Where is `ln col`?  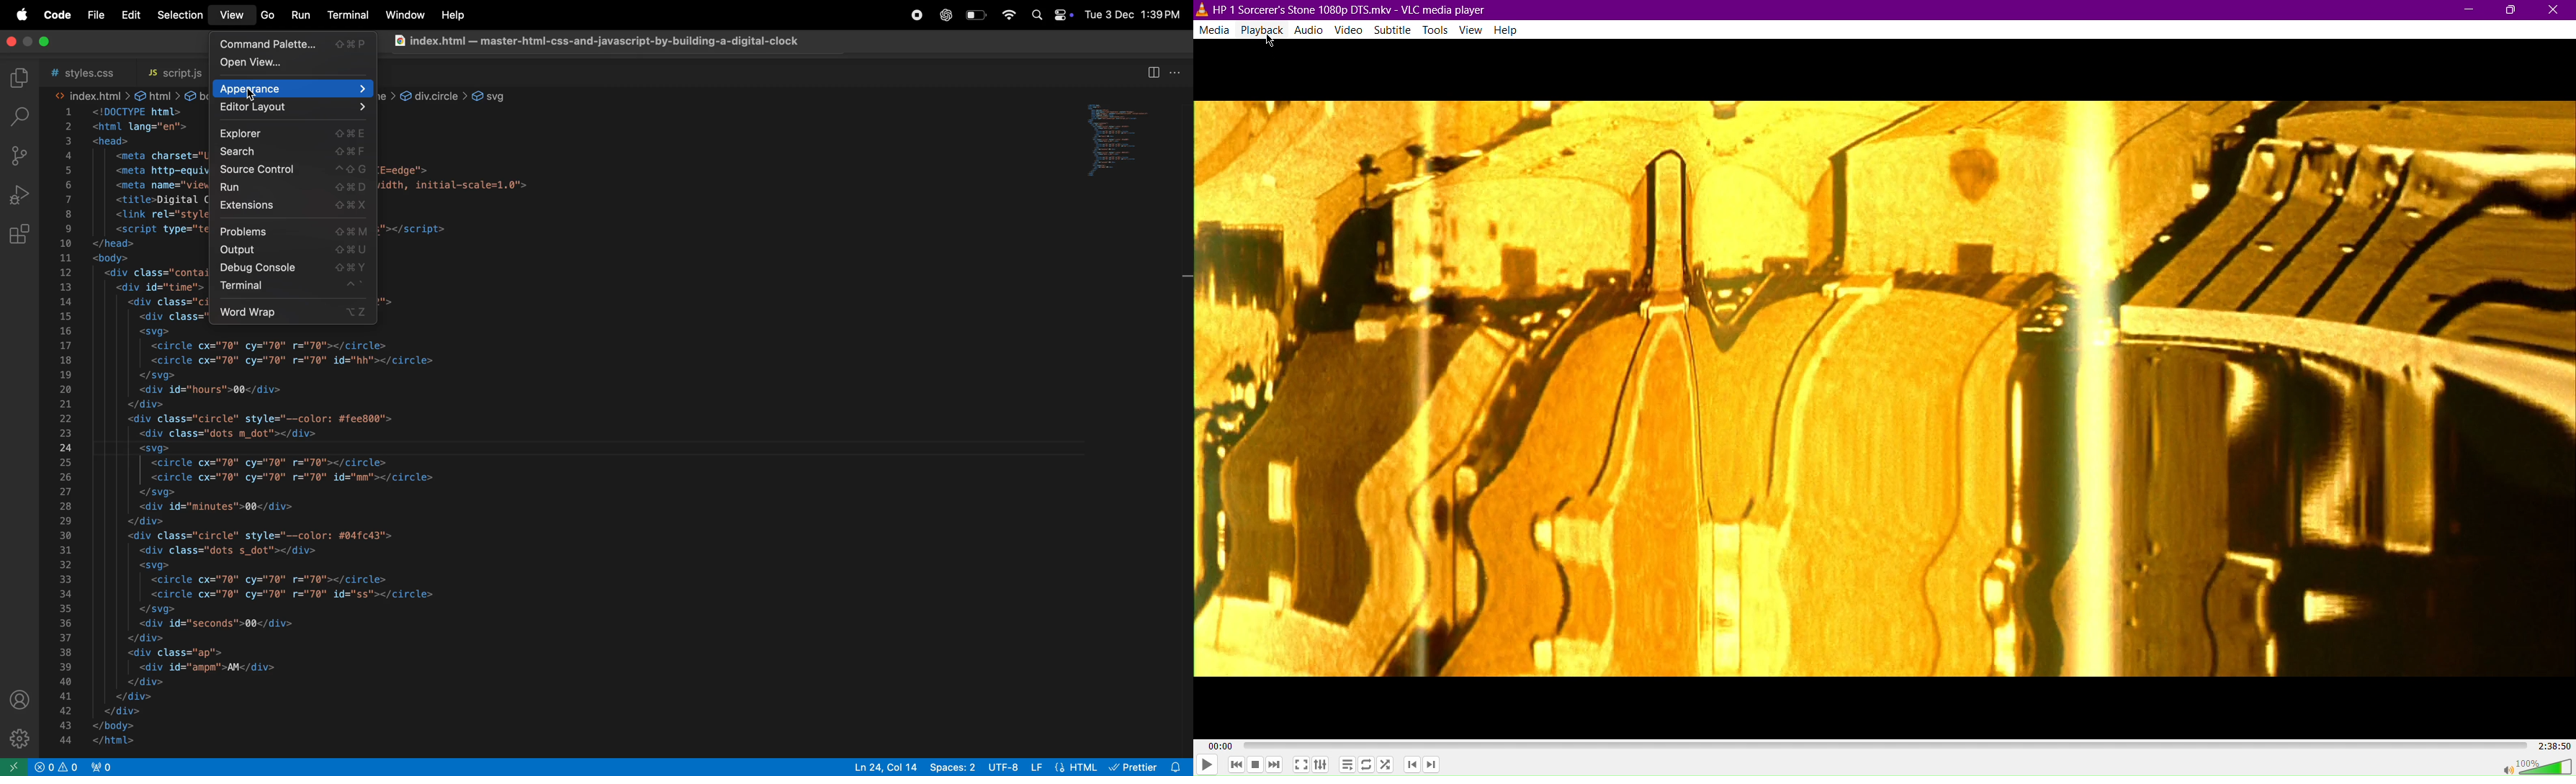 ln col is located at coordinates (879, 768).